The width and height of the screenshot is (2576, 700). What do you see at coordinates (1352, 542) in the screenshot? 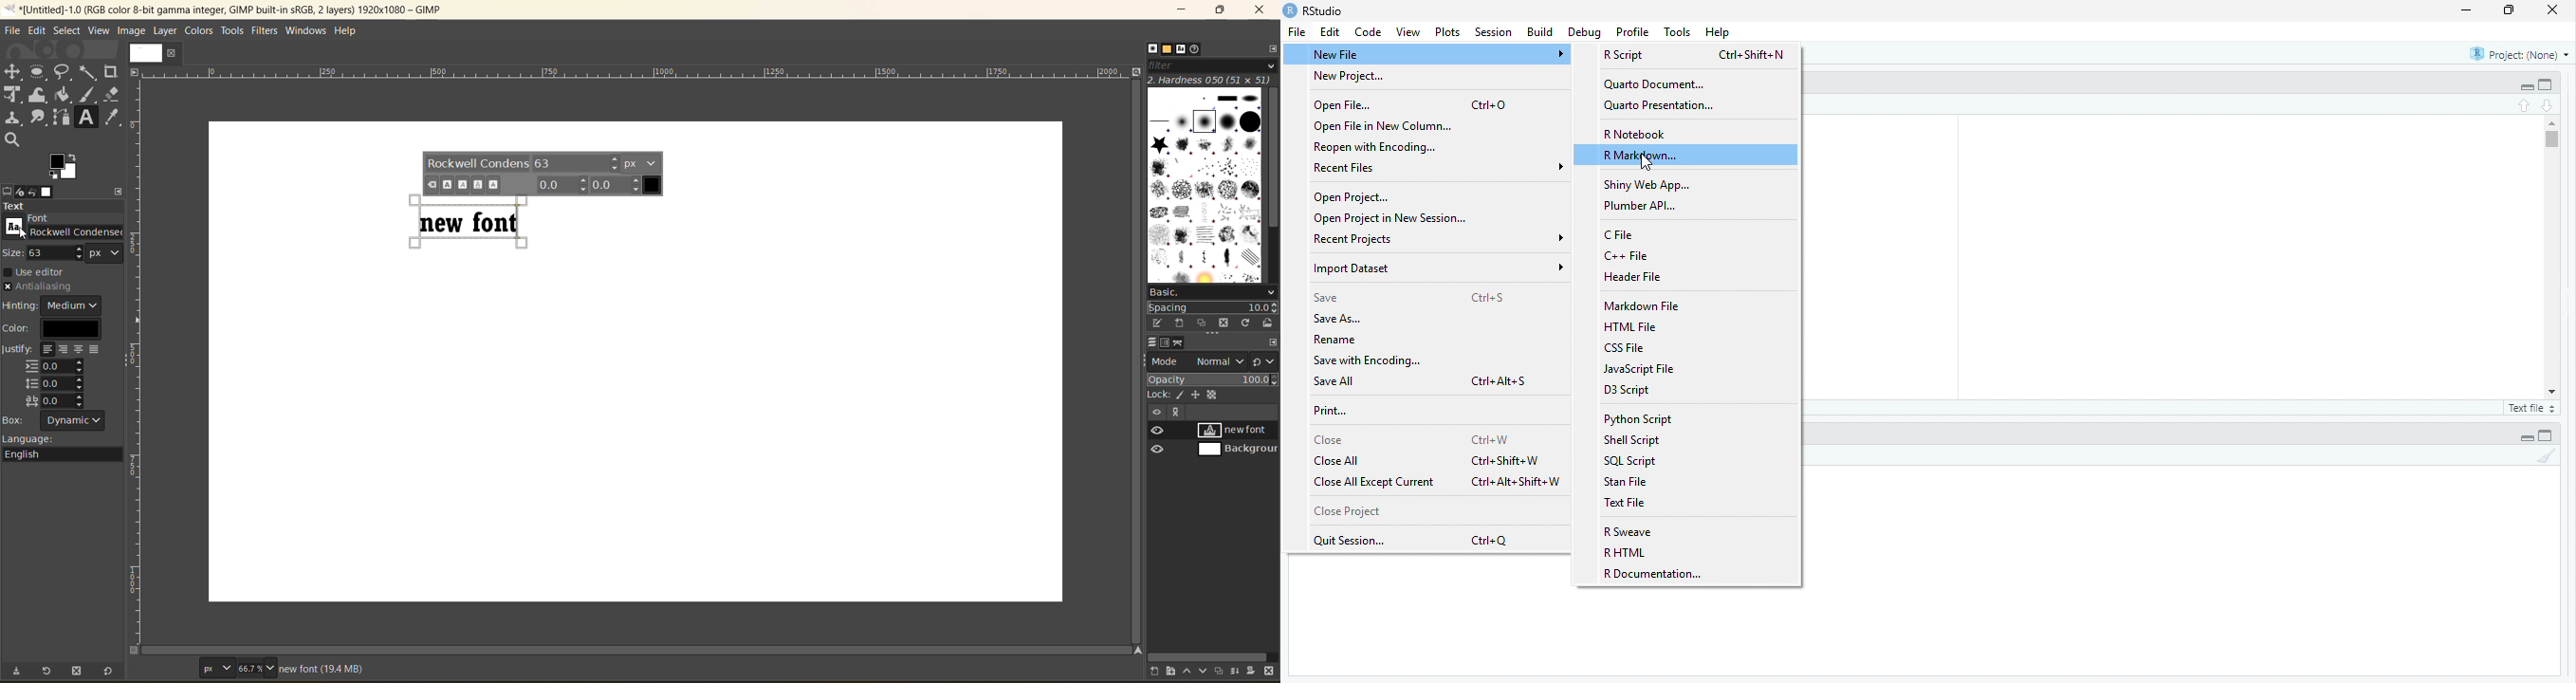
I see `Quit Session...` at bounding box center [1352, 542].